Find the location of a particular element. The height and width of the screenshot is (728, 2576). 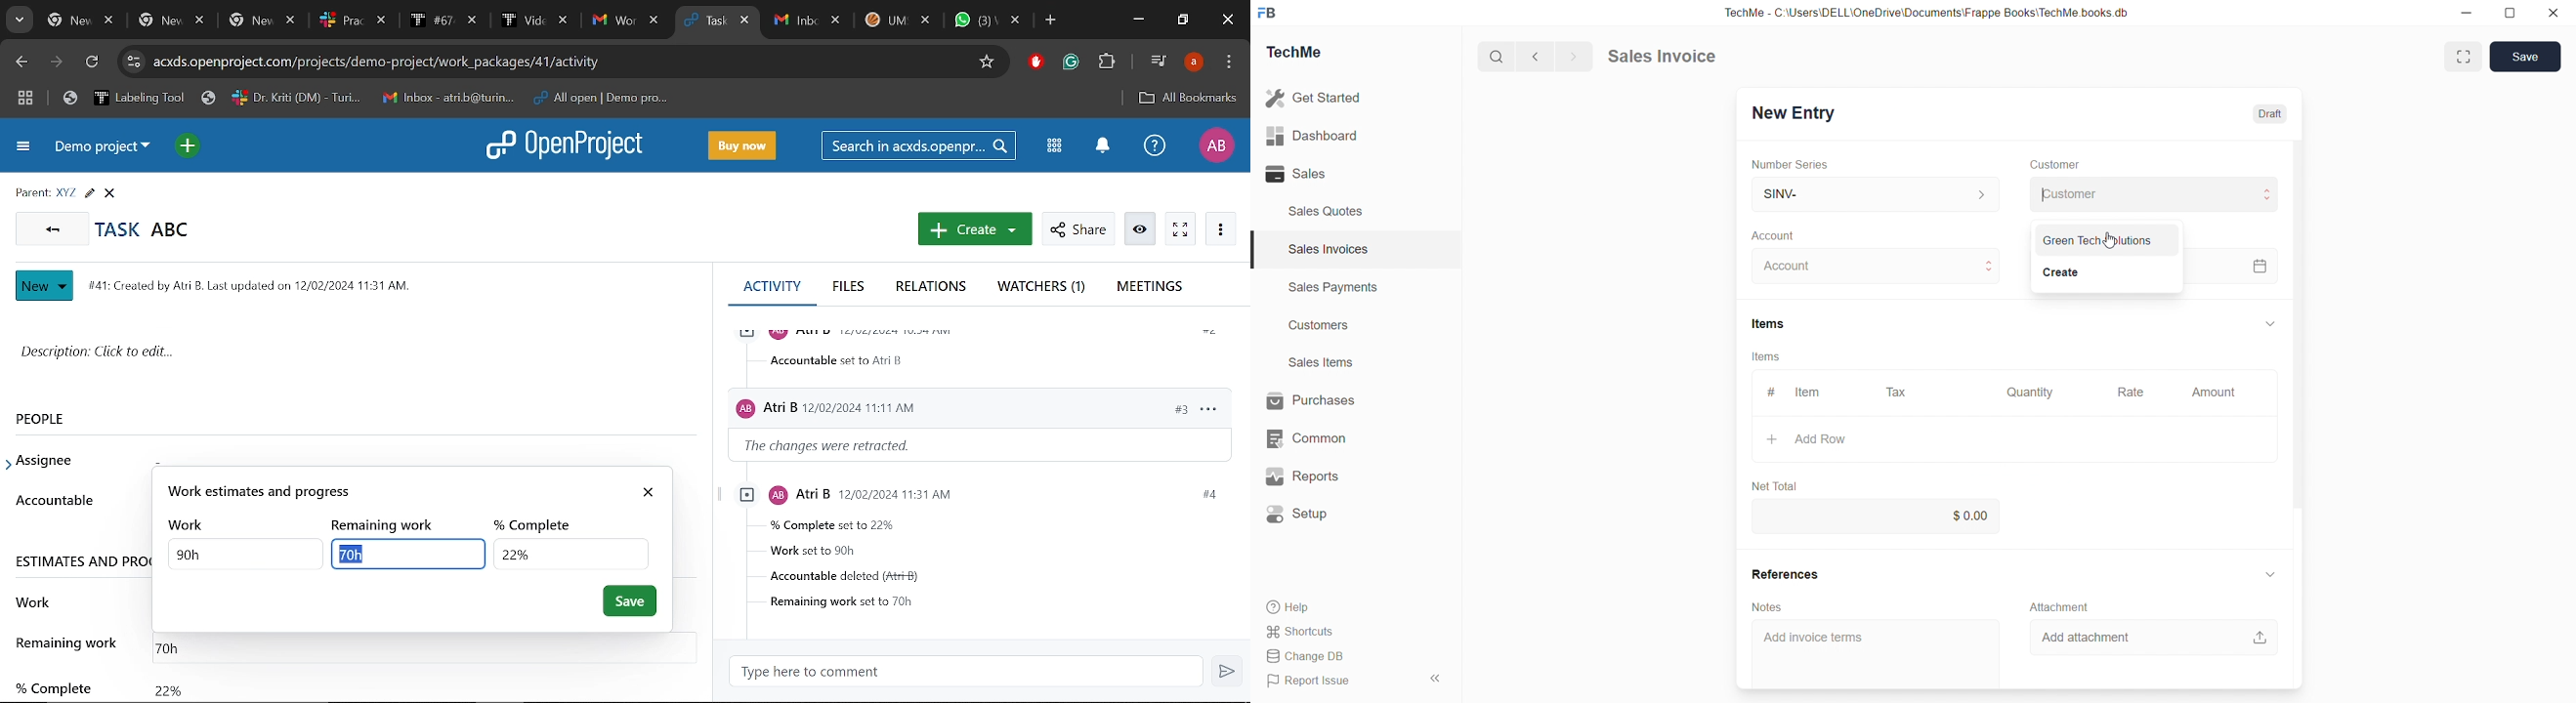

Go back to all tasks is located at coordinates (53, 229).